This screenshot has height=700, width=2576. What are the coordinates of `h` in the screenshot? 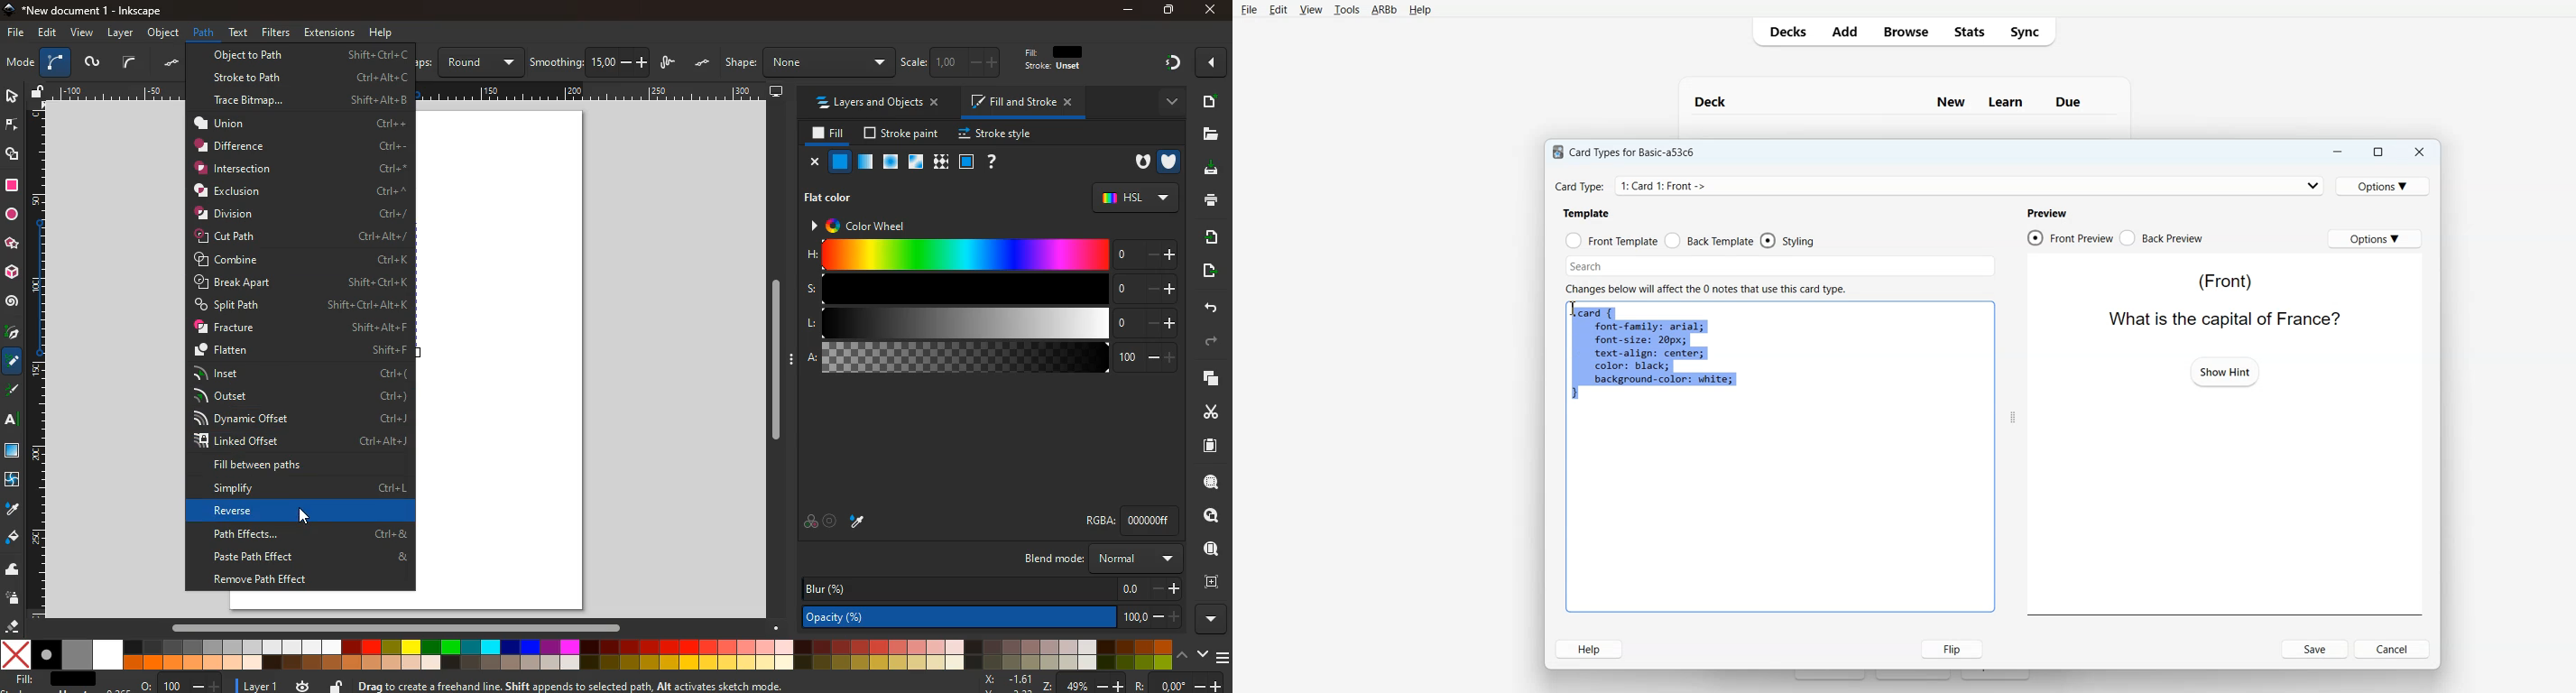 It's located at (992, 254).